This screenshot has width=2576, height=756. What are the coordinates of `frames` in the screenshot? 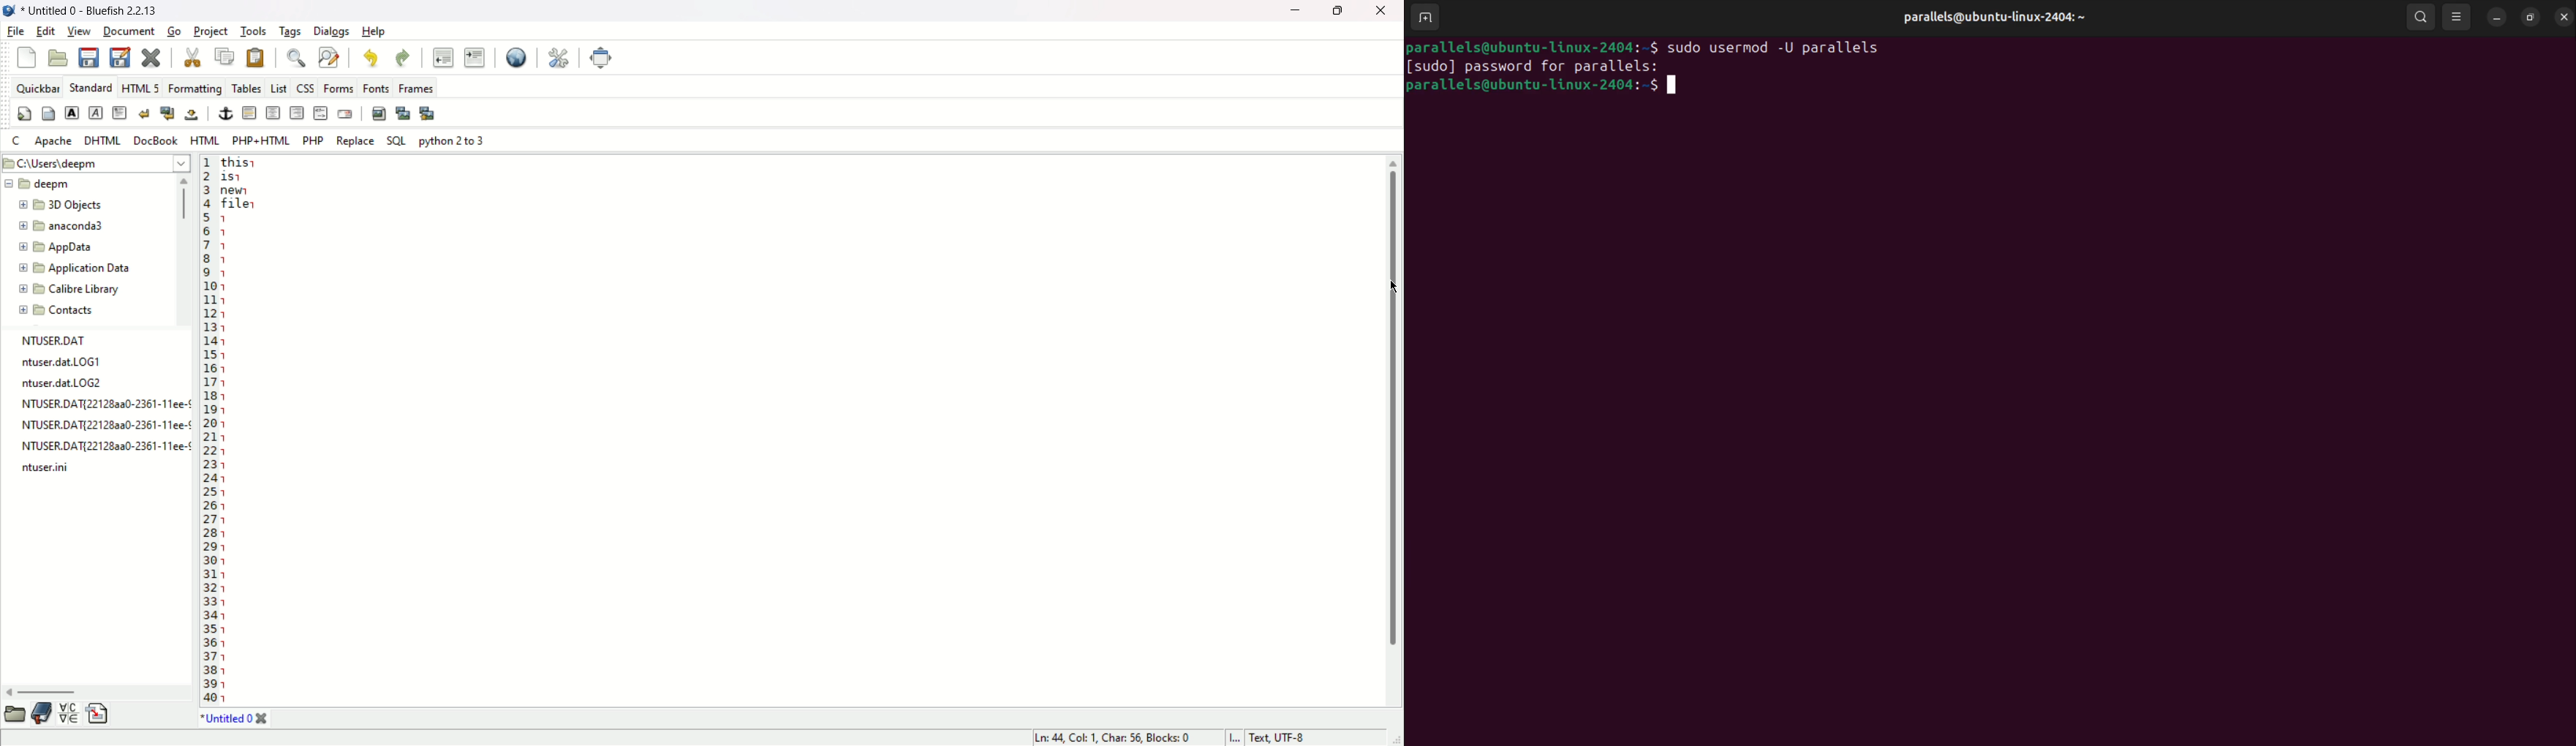 It's located at (415, 88).